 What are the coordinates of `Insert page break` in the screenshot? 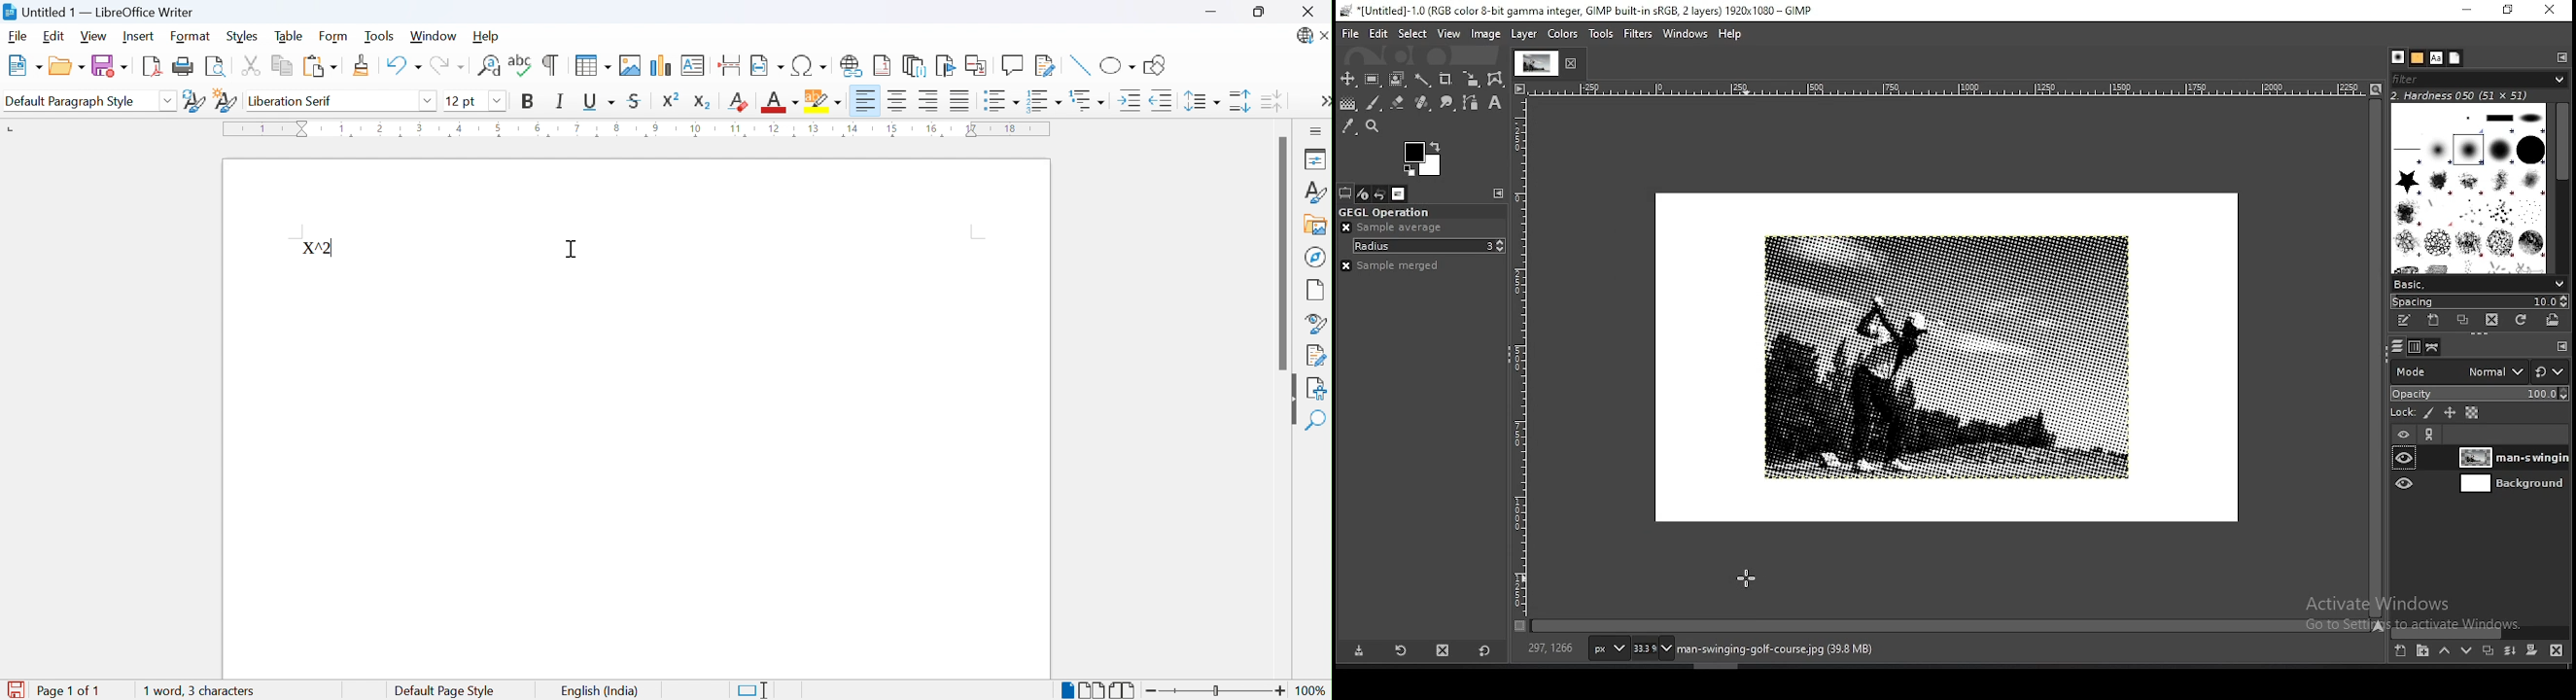 It's located at (732, 62).